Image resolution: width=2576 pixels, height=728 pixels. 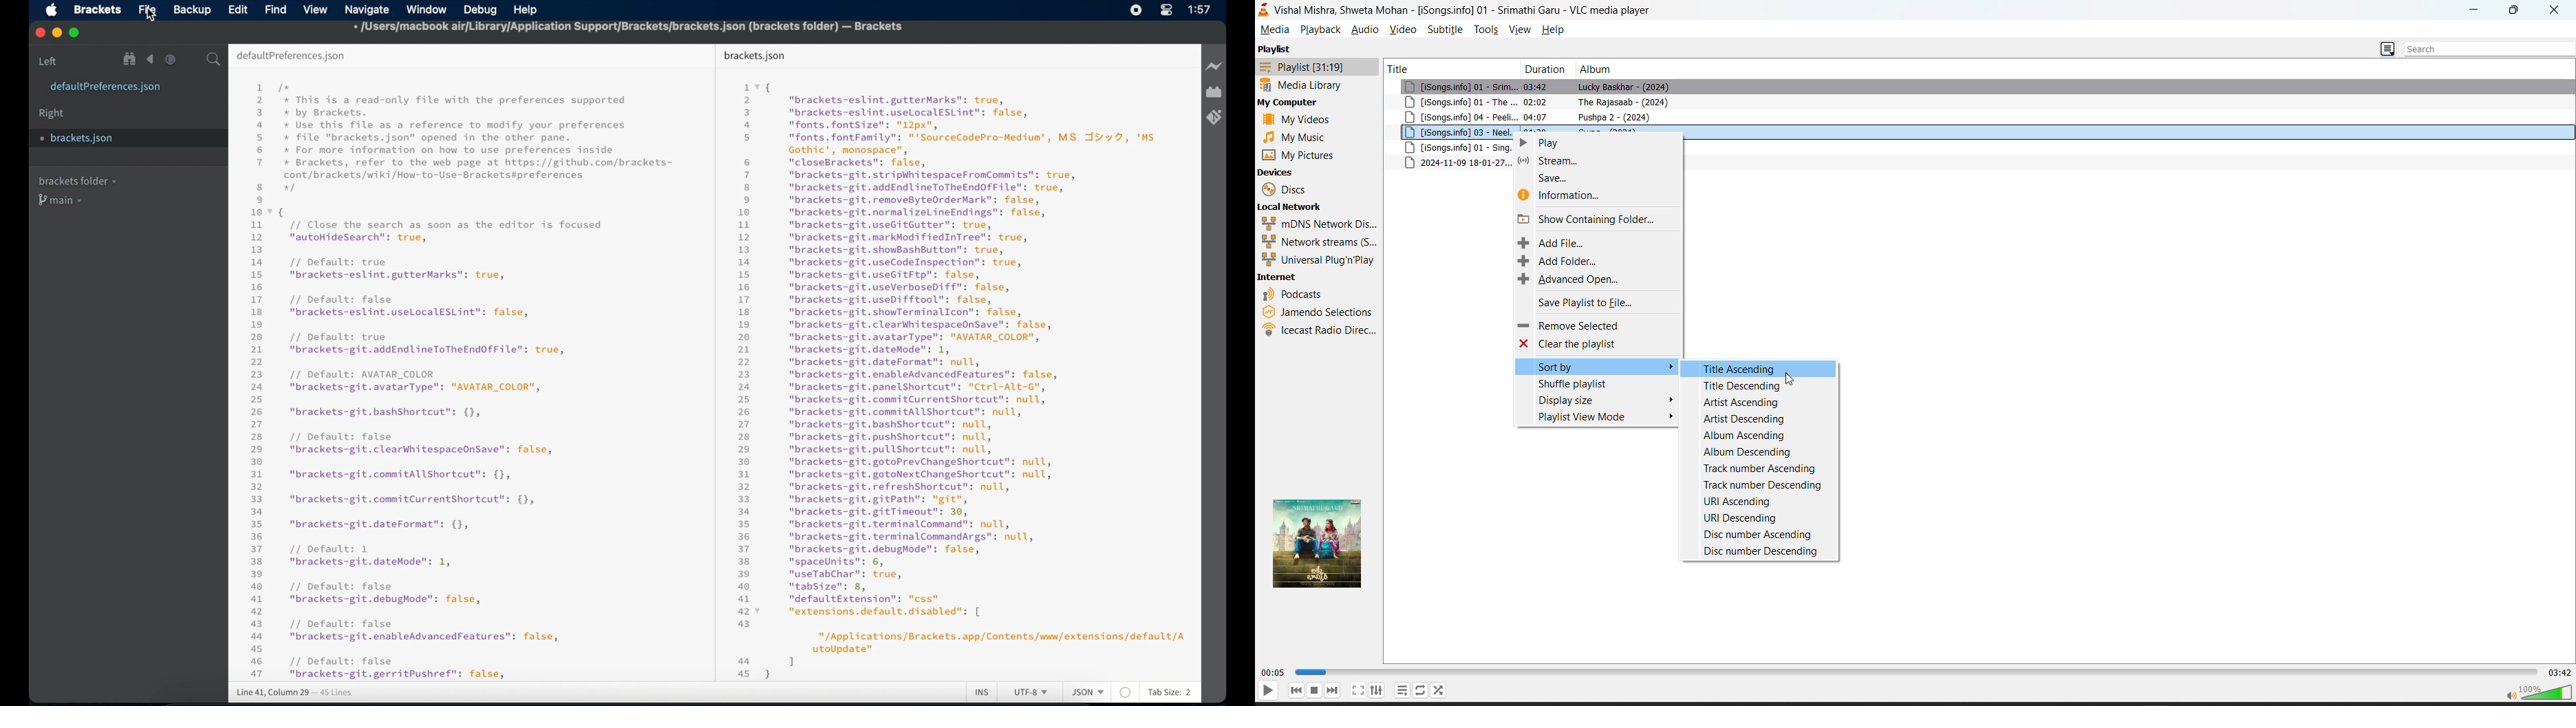 What do you see at coordinates (1597, 418) in the screenshot?
I see `playlist view mode` at bounding box center [1597, 418].